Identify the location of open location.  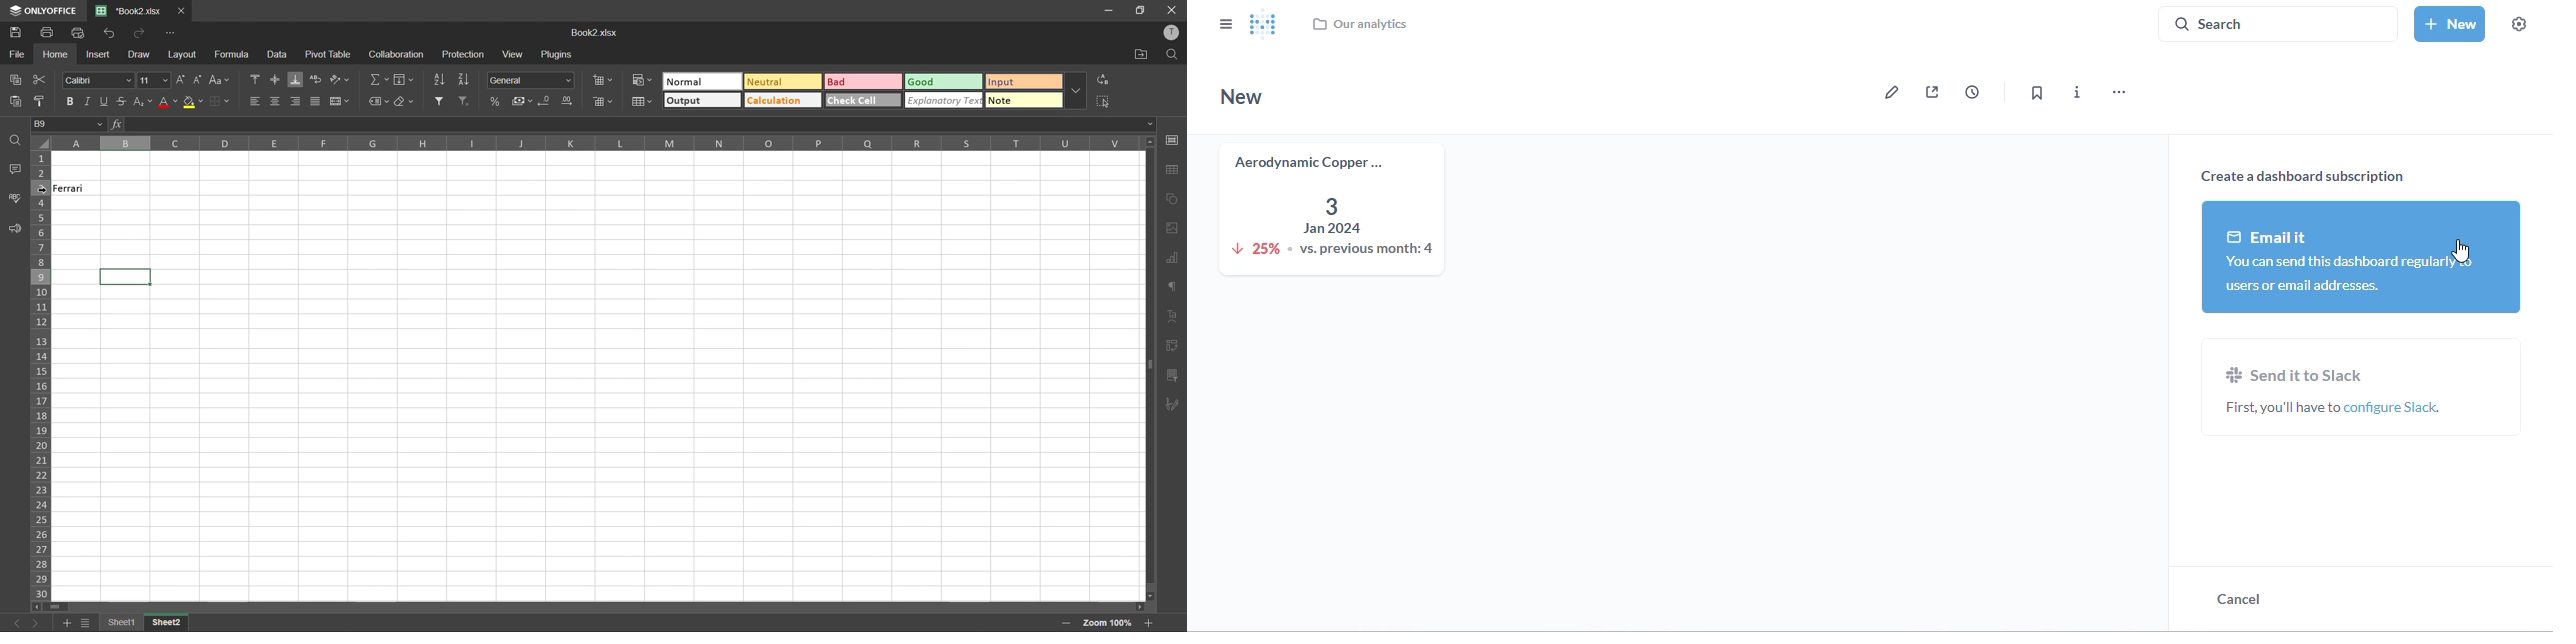
(1138, 54).